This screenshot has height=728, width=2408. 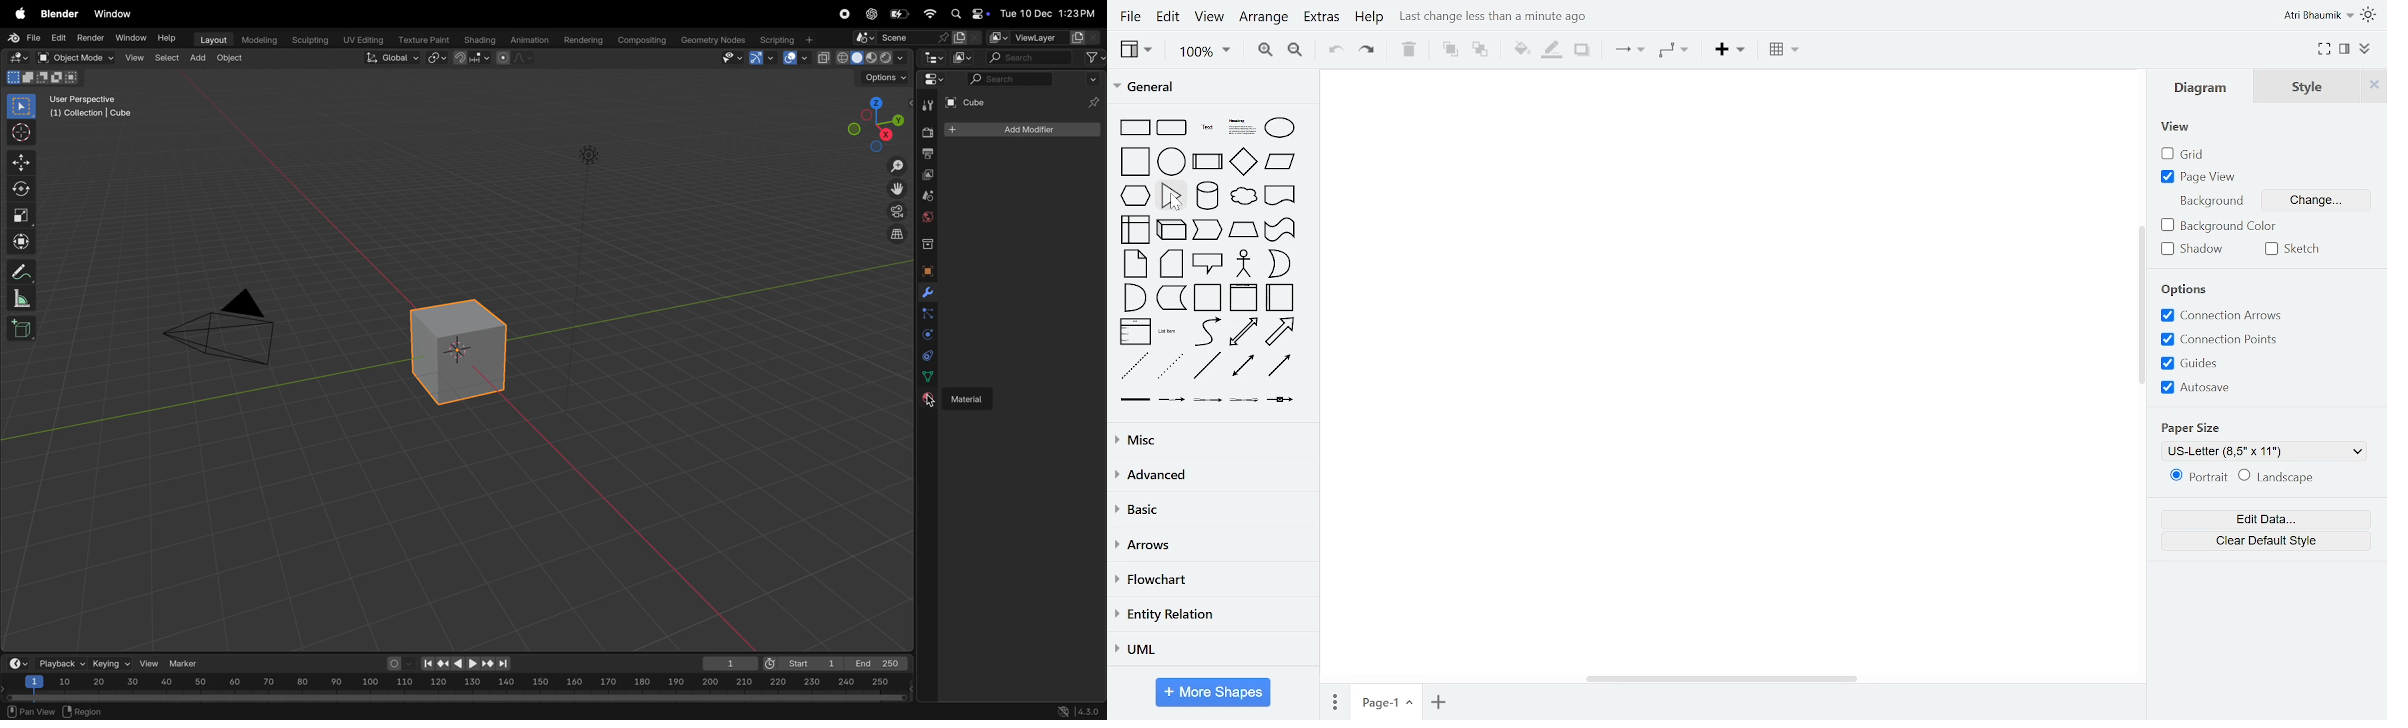 What do you see at coordinates (1132, 161) in the screenshot?
I see `square` at bounding box center [1132, 161].